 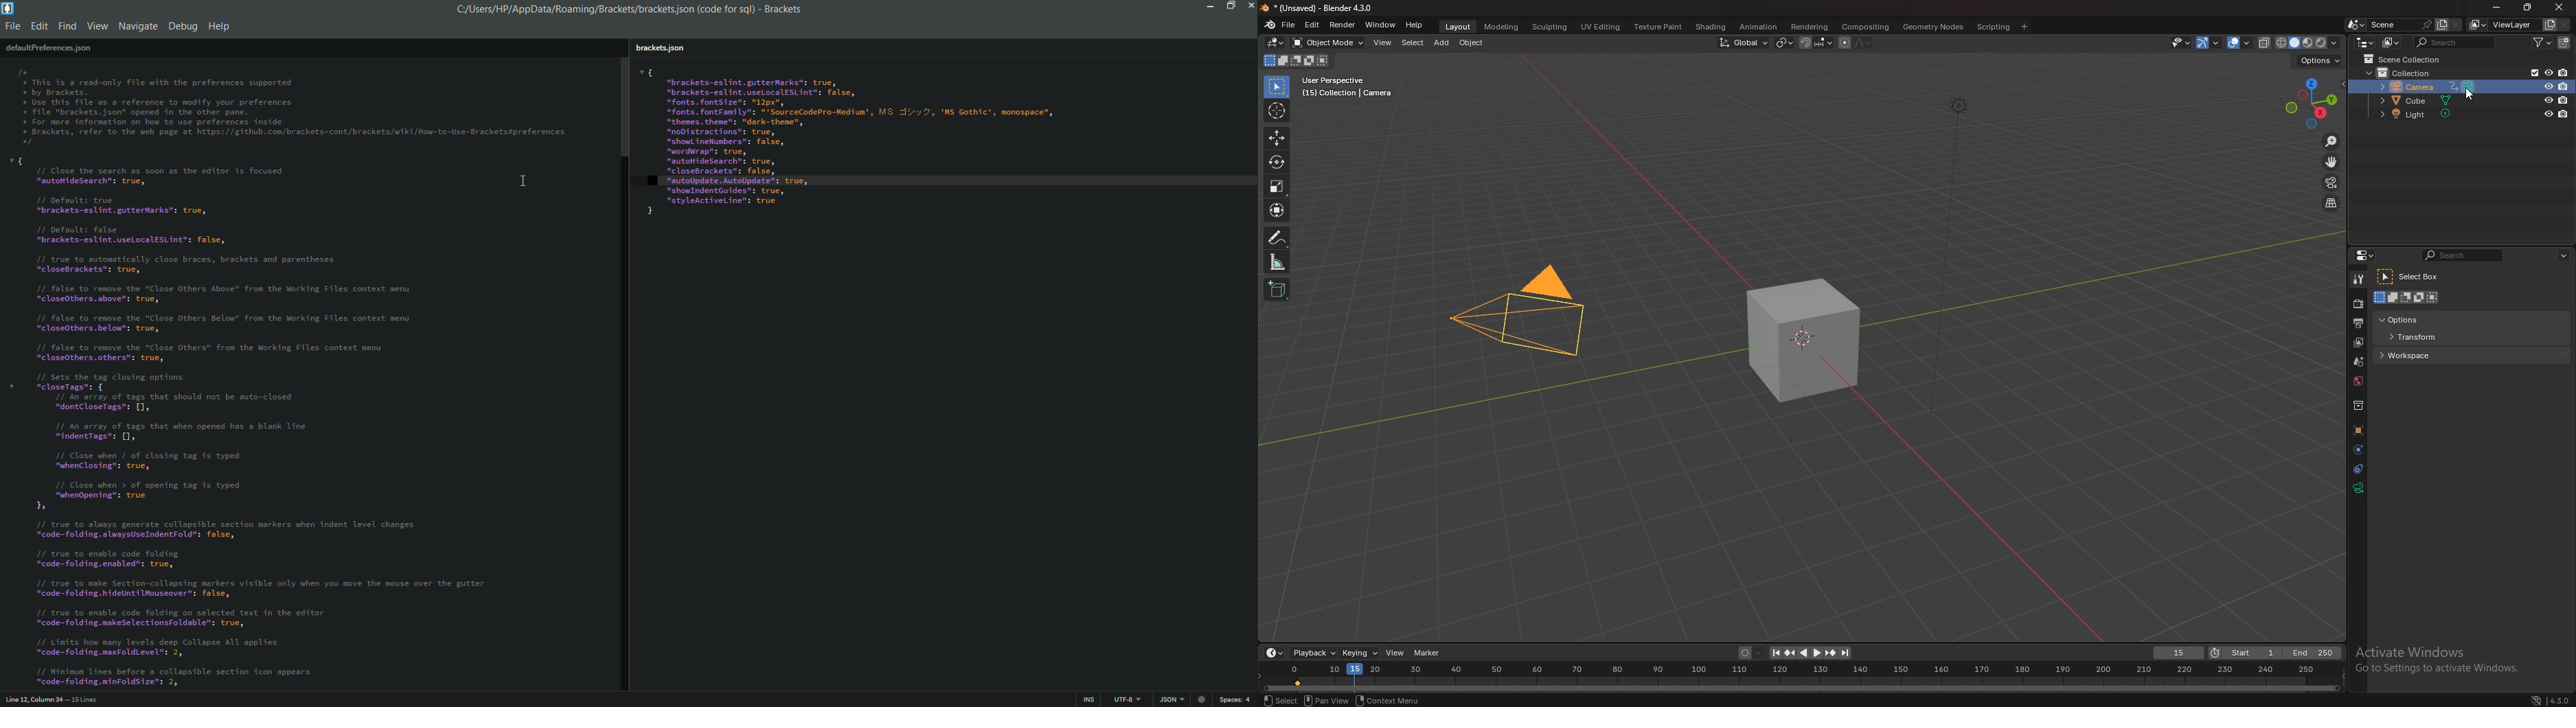 I want to click on v{
// Close the search as soon as the editor is focused
“autoHidesearch": true,
// Default: true
“brackets-eslint.gutterMarks": true,
// Default: false
"brackets-eslint.useLocalesLint": false,
// true to automatically close braces, brackets and parentheses
"closeBrackets": true,
// false to remove the "Close Others Above" from the Working Files context menu
"closeothers.above": true,
// false to remove the "Close Others Below" from the Working Files context menu
"closeothers.below": true,
// false to remove the "Close Others" from the Working Files context menu
"closeOthers. others": true,
/1 sets the tag closing options
* “closeTags": {
// An array of tags that should not be auto-closed
"dontCloseTags": [1,
// An array of tags that when opened has a blank line
"indentTags": [1,
// Close when / of closing tag is typed
"whenClosing": true,
// Close when > of opening tag is typed
"whenOpening": true
by
// true to always generate collapsible section markers when indent level changes
"code-folding.alwaysUseIndentFold": false,
// true to enable code folding
"code-folding.enabled": true,
// true to make Section-collapsing markers visible only when you move the mouse over the gutter
"code-folding.hideuntilMouseover®: false,
// true to enable code folding on selected text in the editor
"code-folding.makeselectionsFoldable": true,
// Limits how many levels deep Collapse ALL applies
"code-folding.maxFoldLevel™: 2,
// Minimum Lines before a collapsible section icon appears
“code-folding.minFoldsize": 2,, so click(x=262, y=422).